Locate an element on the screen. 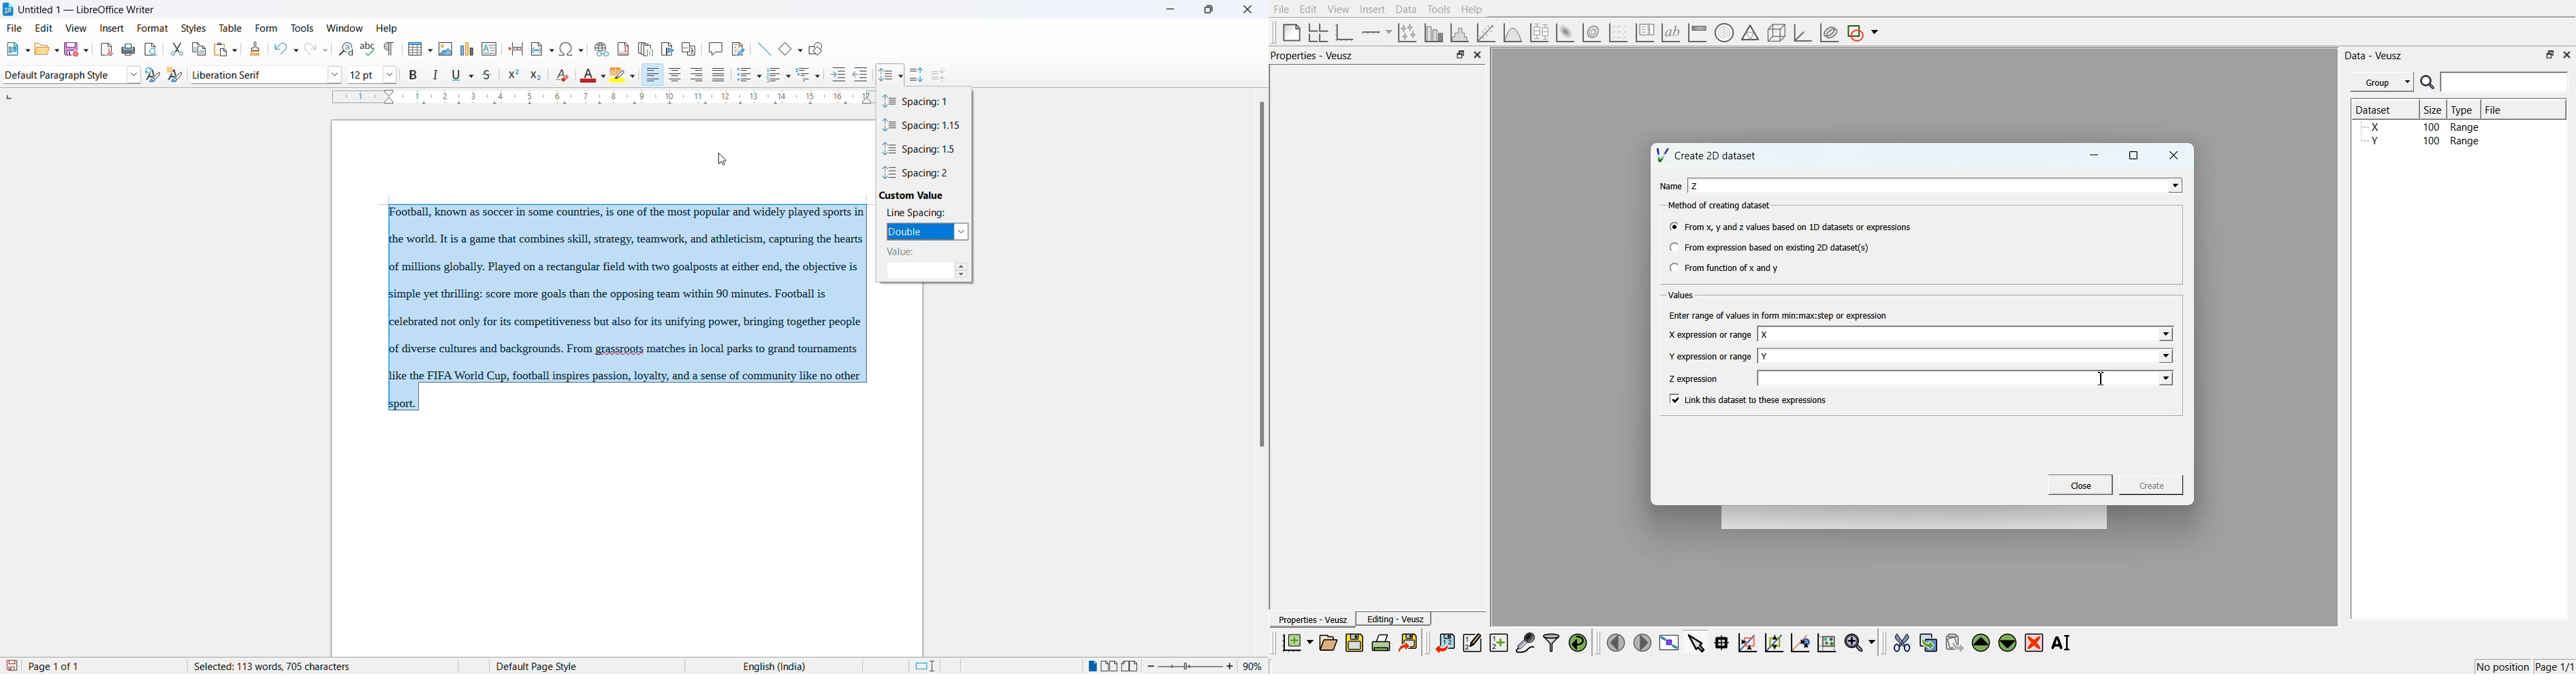 The height and width of the screenshot is (700, 2576). redo is located at coordinates (318, 50).